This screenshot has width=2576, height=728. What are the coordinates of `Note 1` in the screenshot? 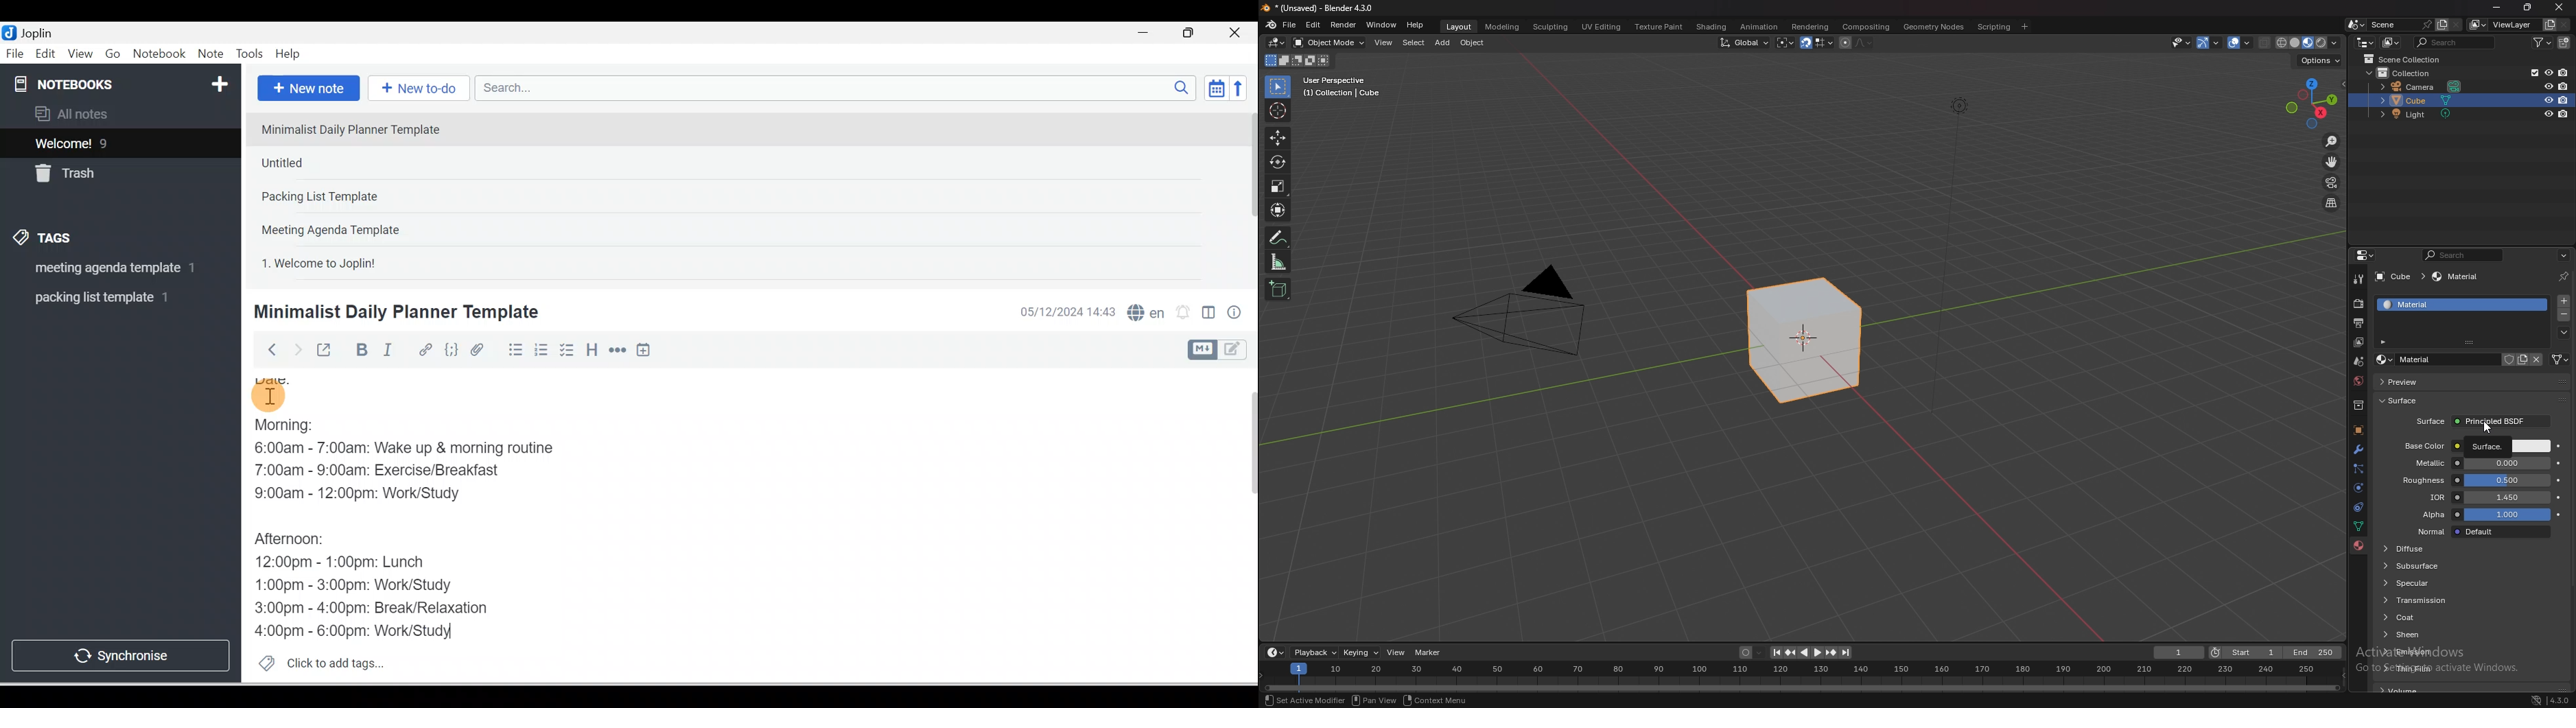 It's located at (360, 128).